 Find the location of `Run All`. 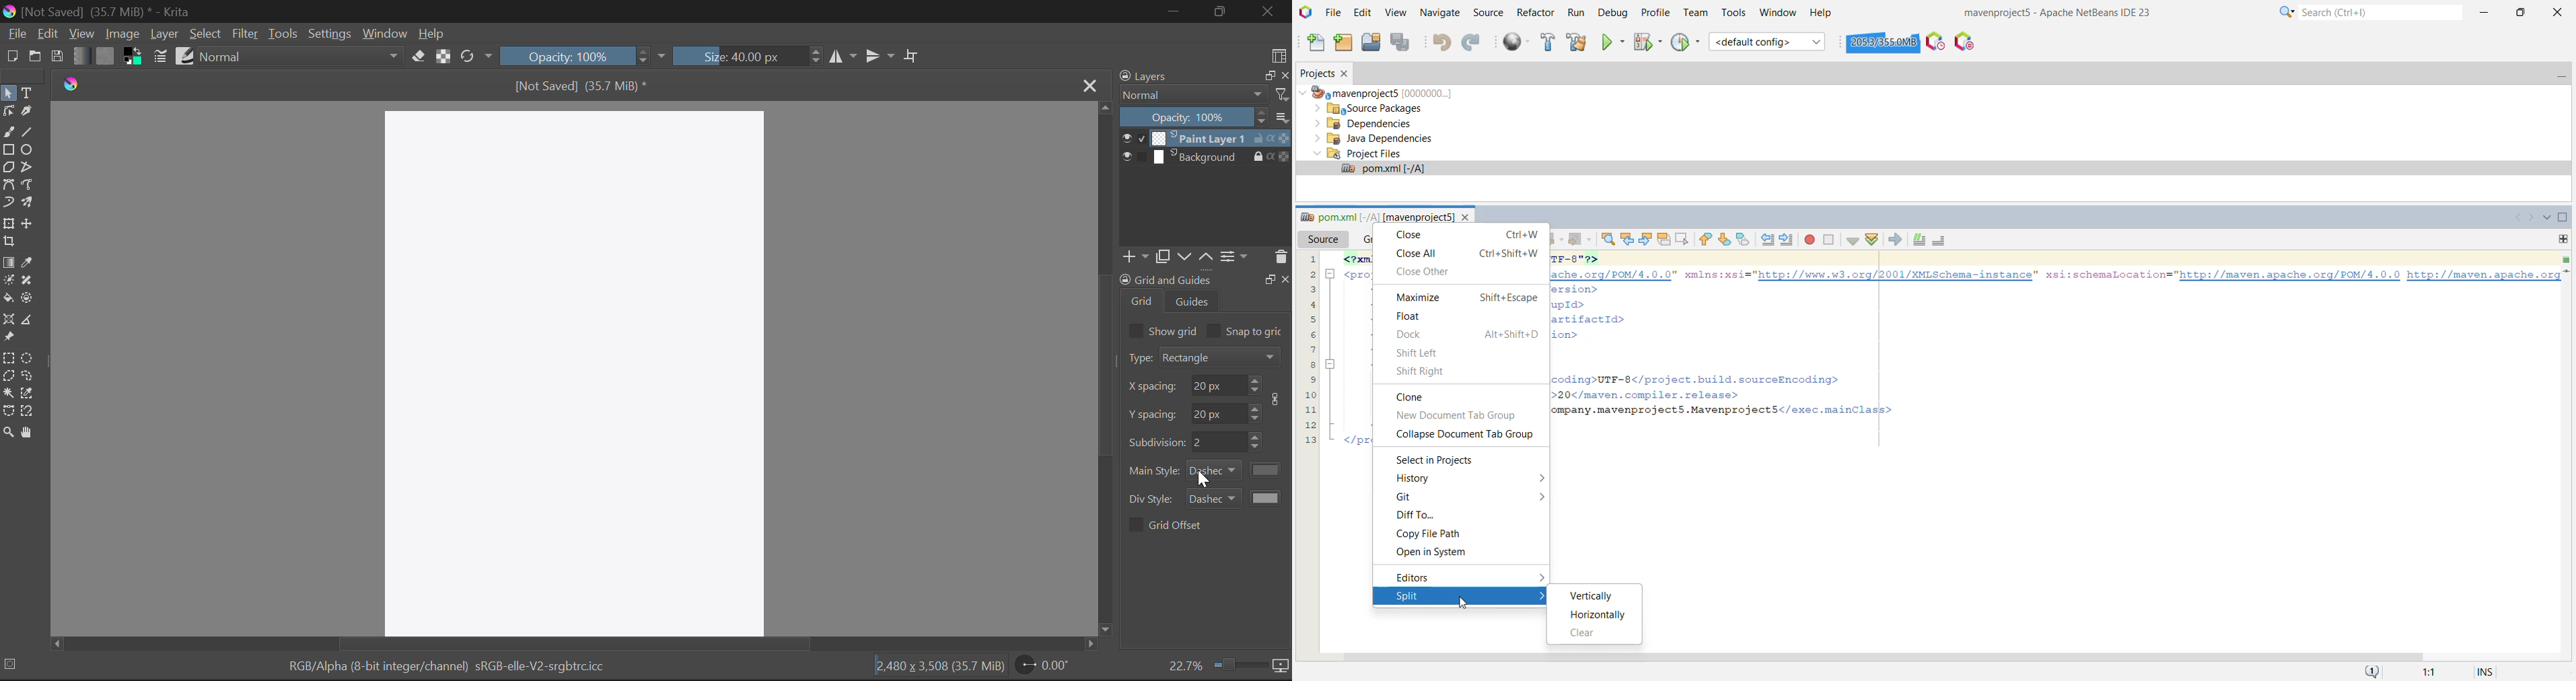

Run All is located at coordinates (1516, 42).